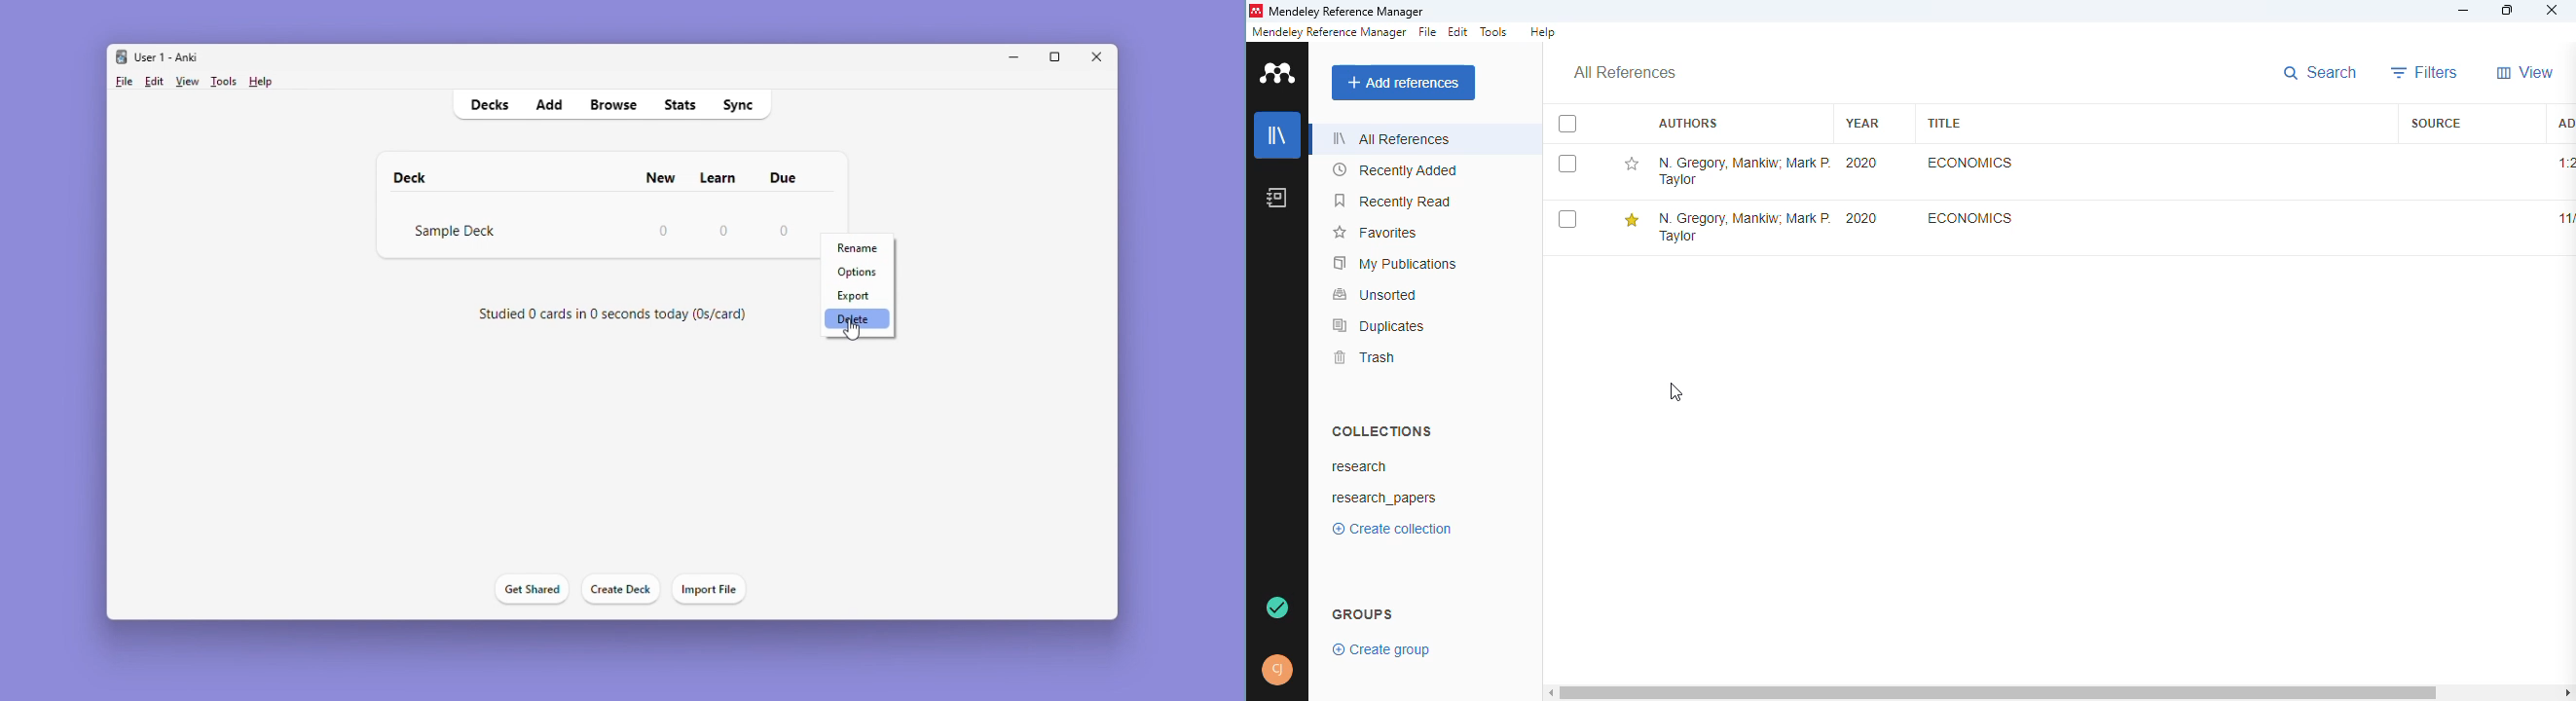 Image resolution: width=2576 pixels, height=728 pixels. Describe the element at coordinates (454, 233) in the screenshot. I see `Sample Deck` at that location.